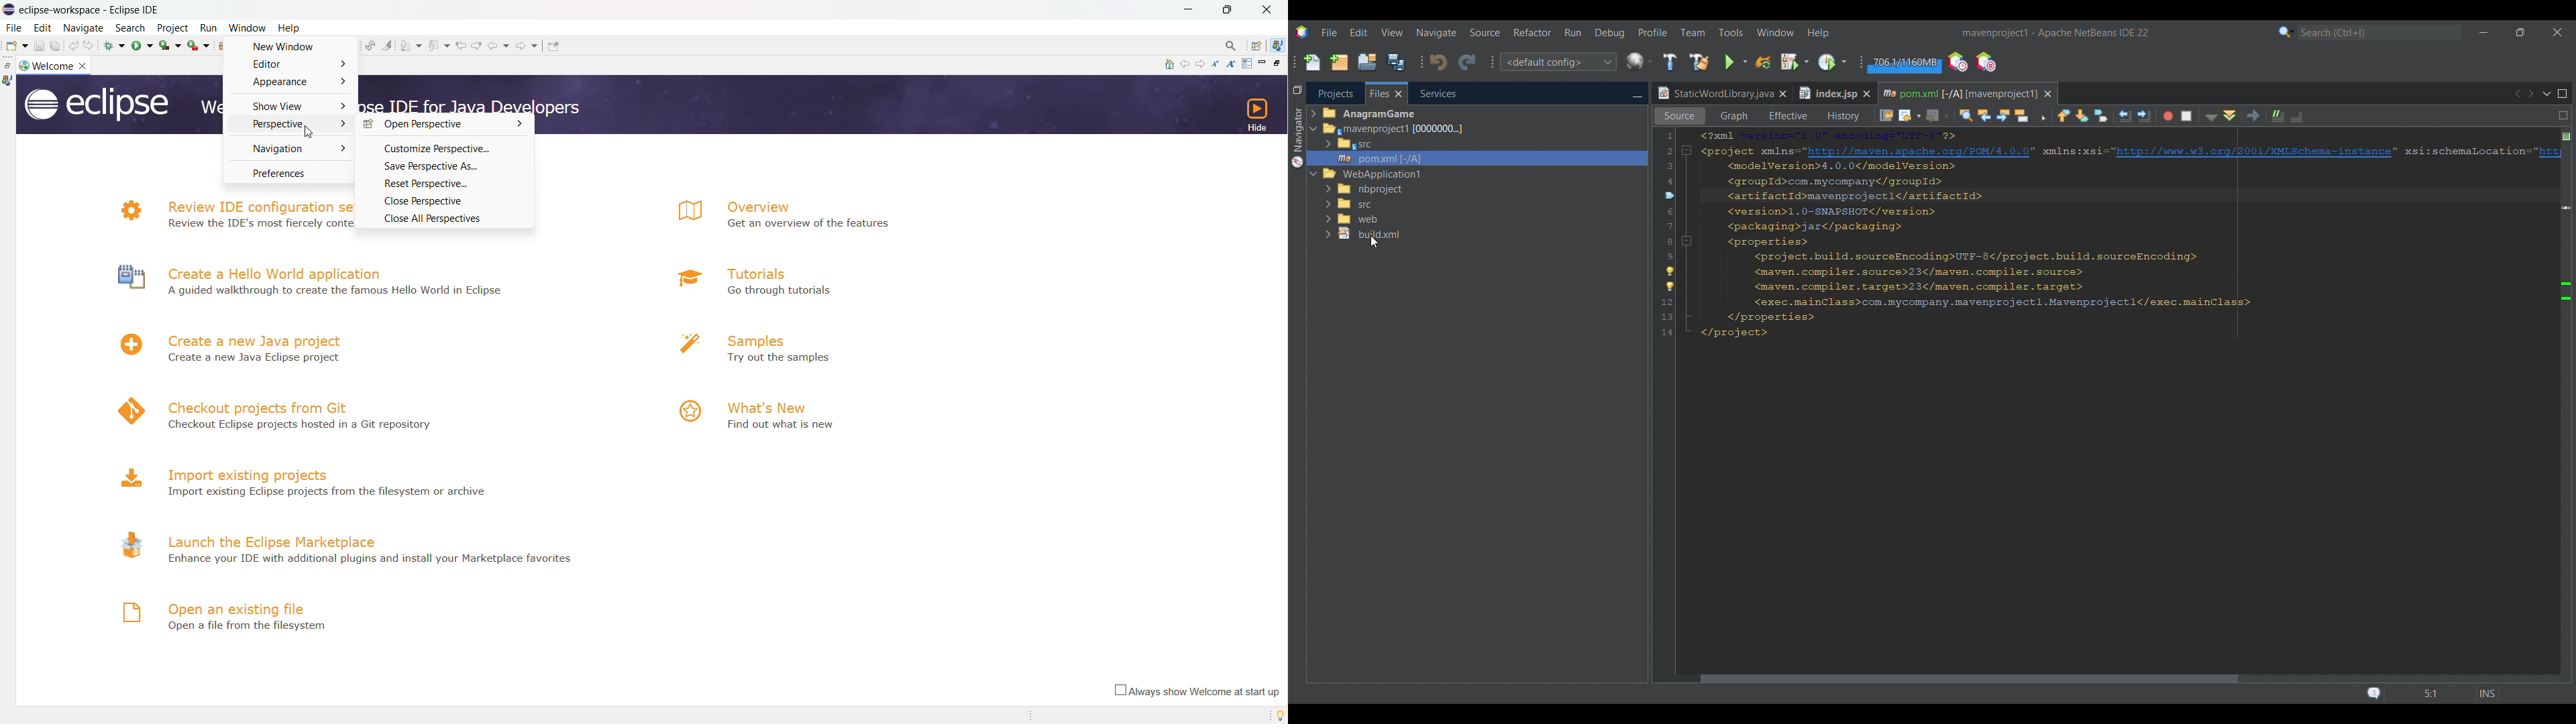 Image resolution: width=2576 pixels, height=728 pixels. I want to click on Reload, so click(1764, 62).